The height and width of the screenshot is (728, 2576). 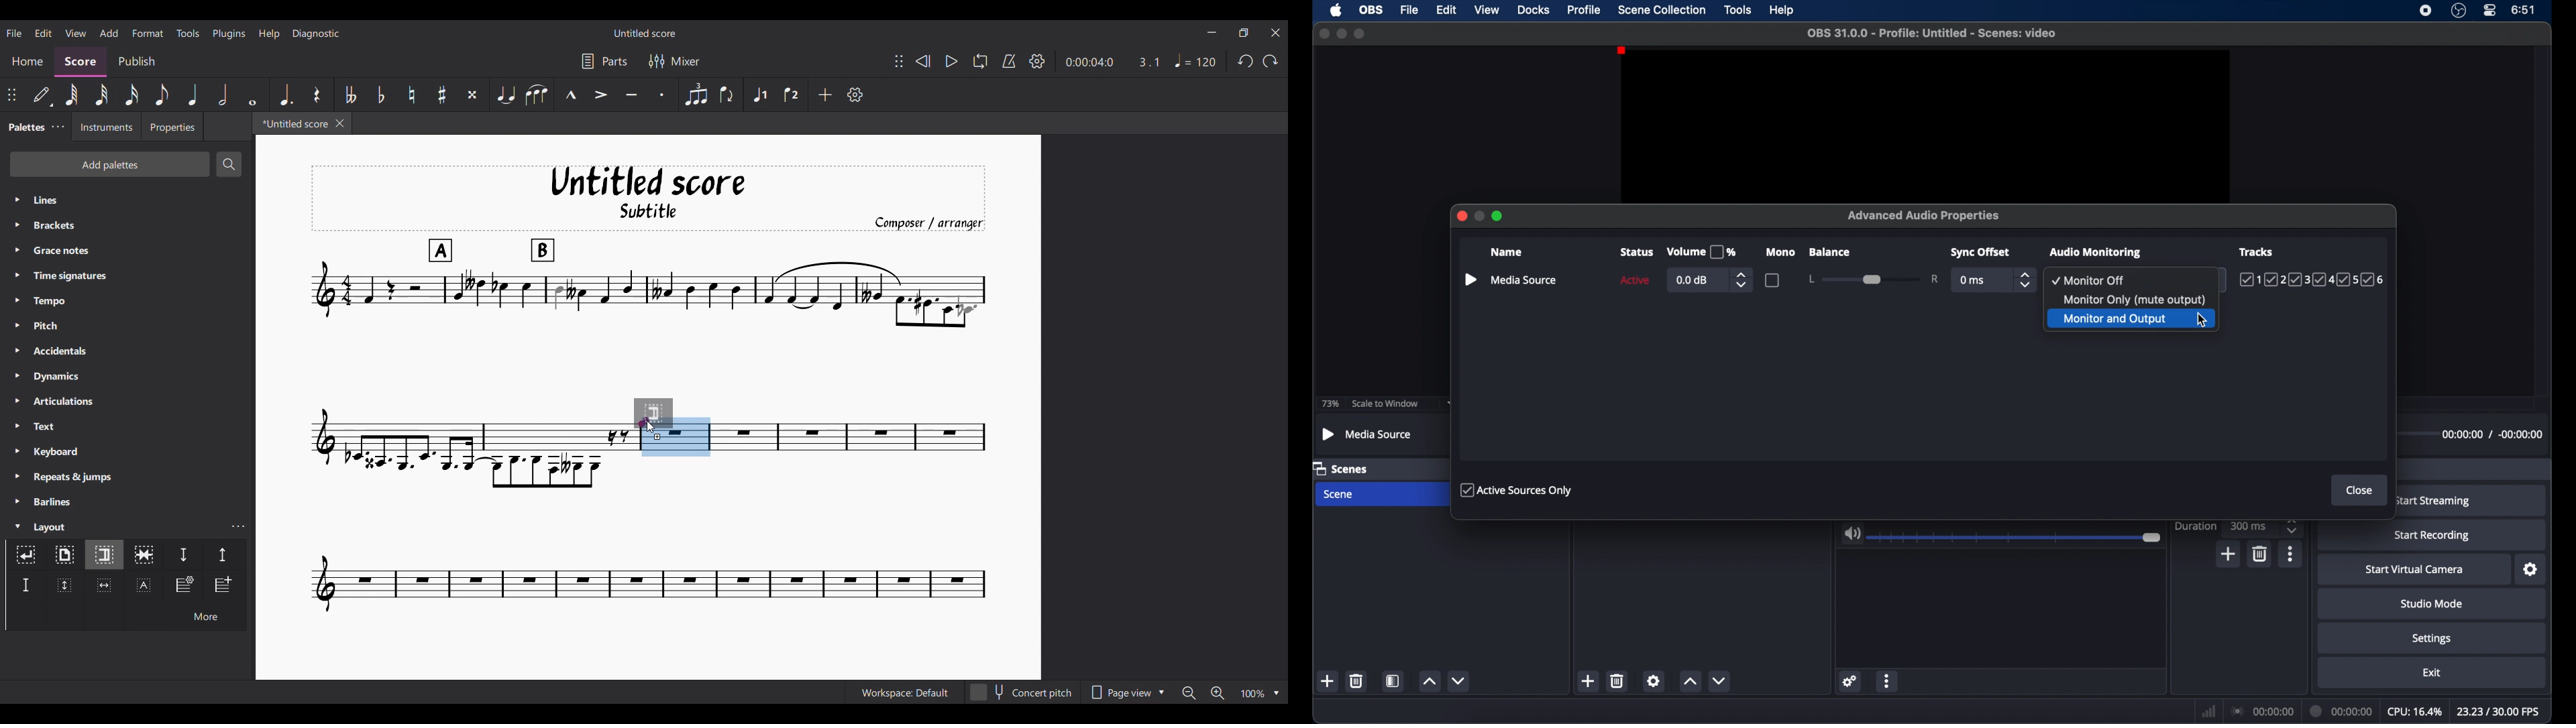 I want to click on Toggle natural, so click(x=413, y=95).